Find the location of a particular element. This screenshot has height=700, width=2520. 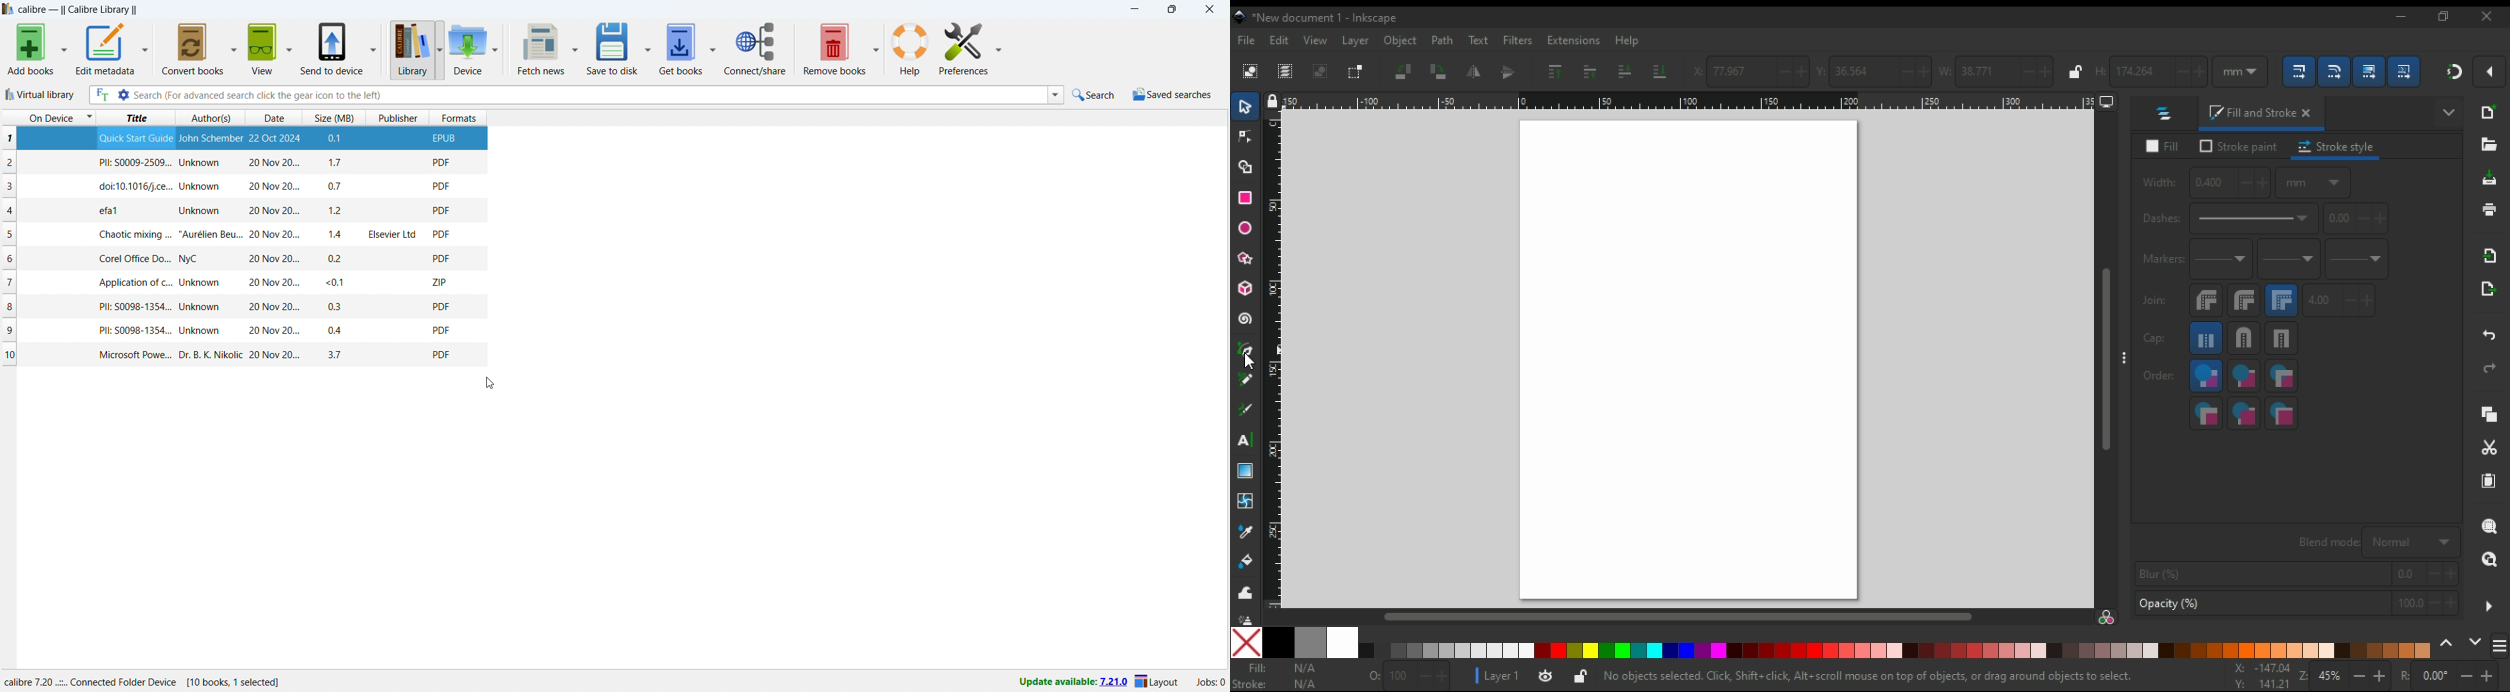

lower is located at coordinates (1627, 71).